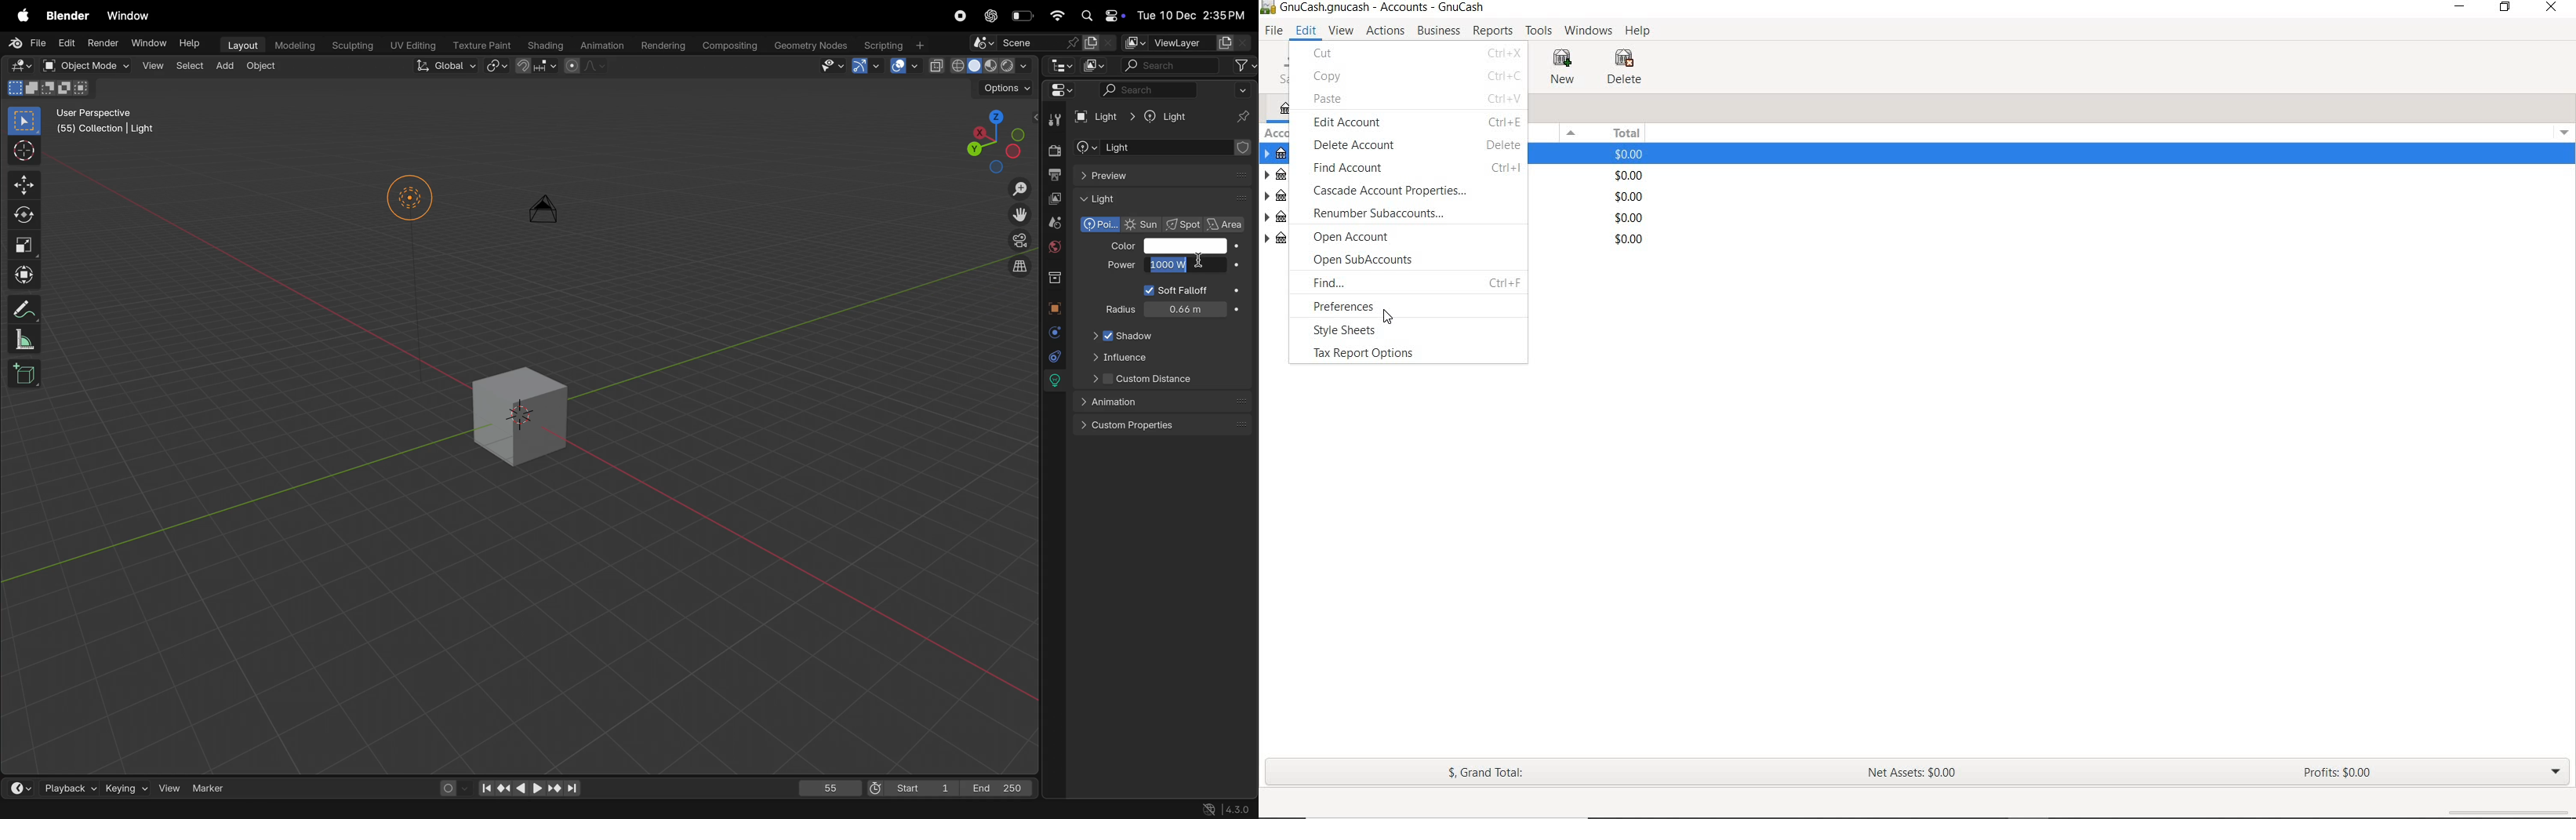 The width and height of the screenshot is (2576, 840). I want to click on object, so click(267, 70).